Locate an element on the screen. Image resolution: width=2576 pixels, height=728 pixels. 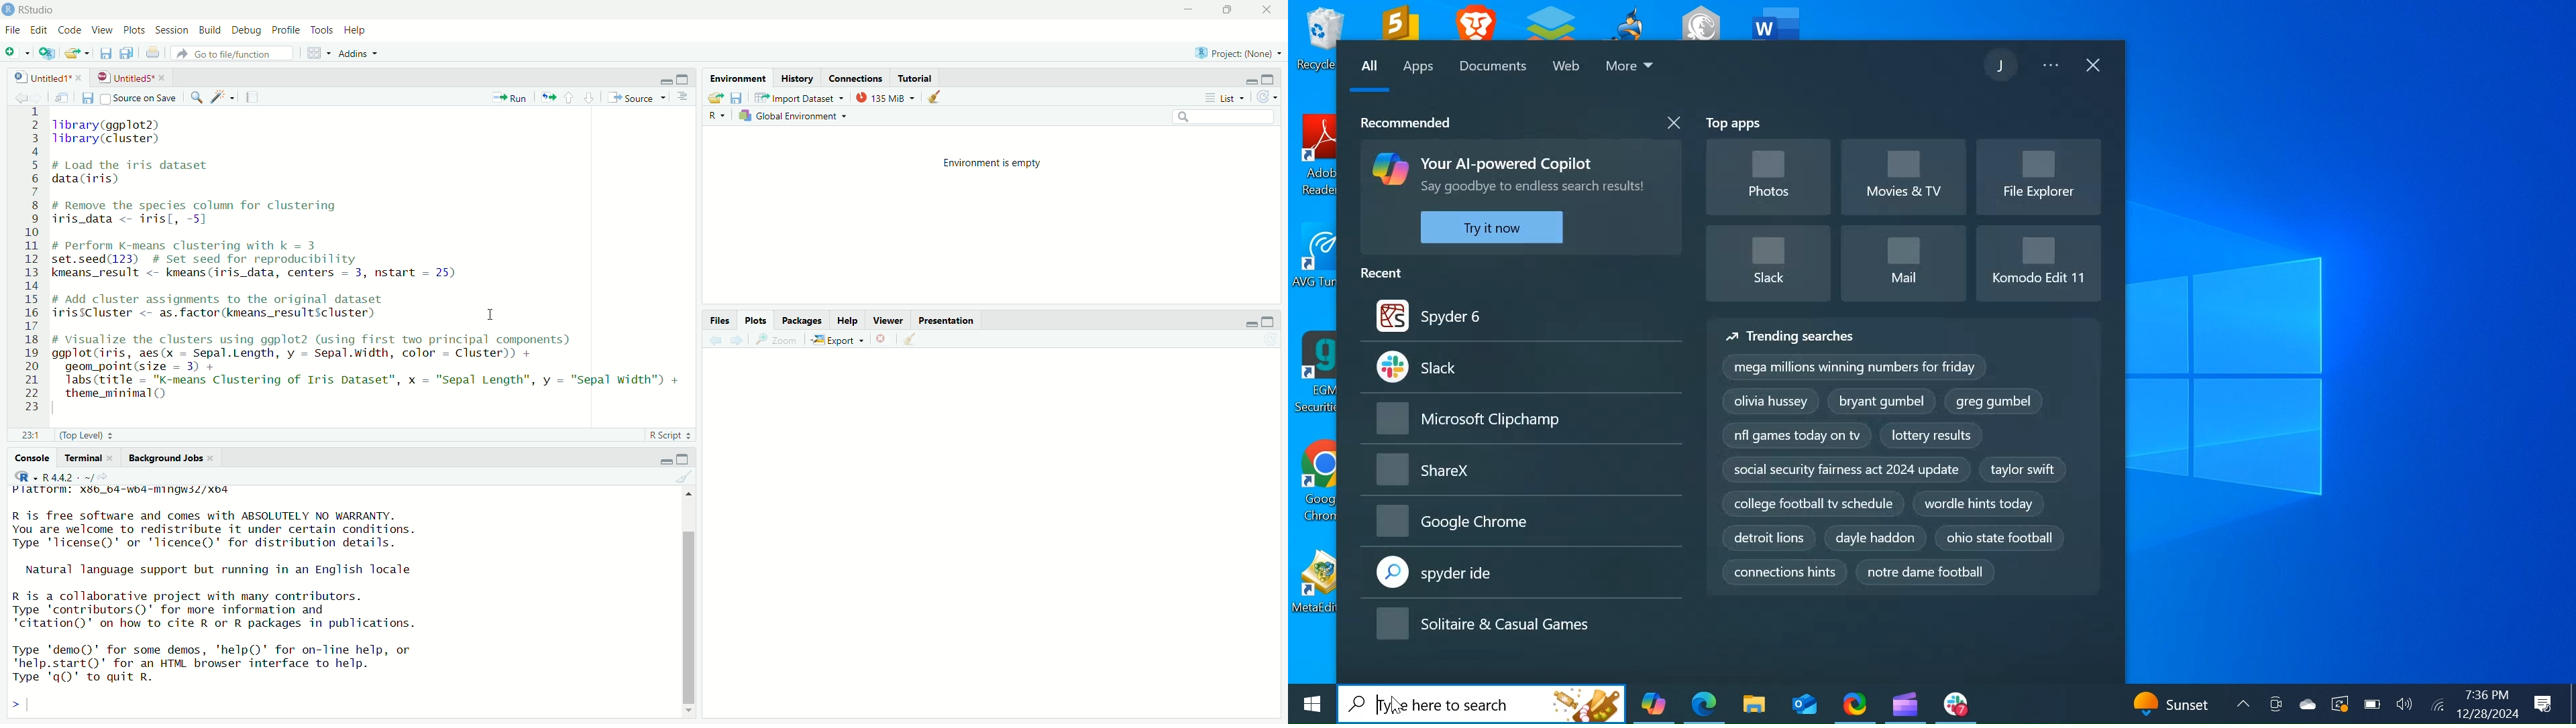
maximize is located at coordinates (1273, 77).